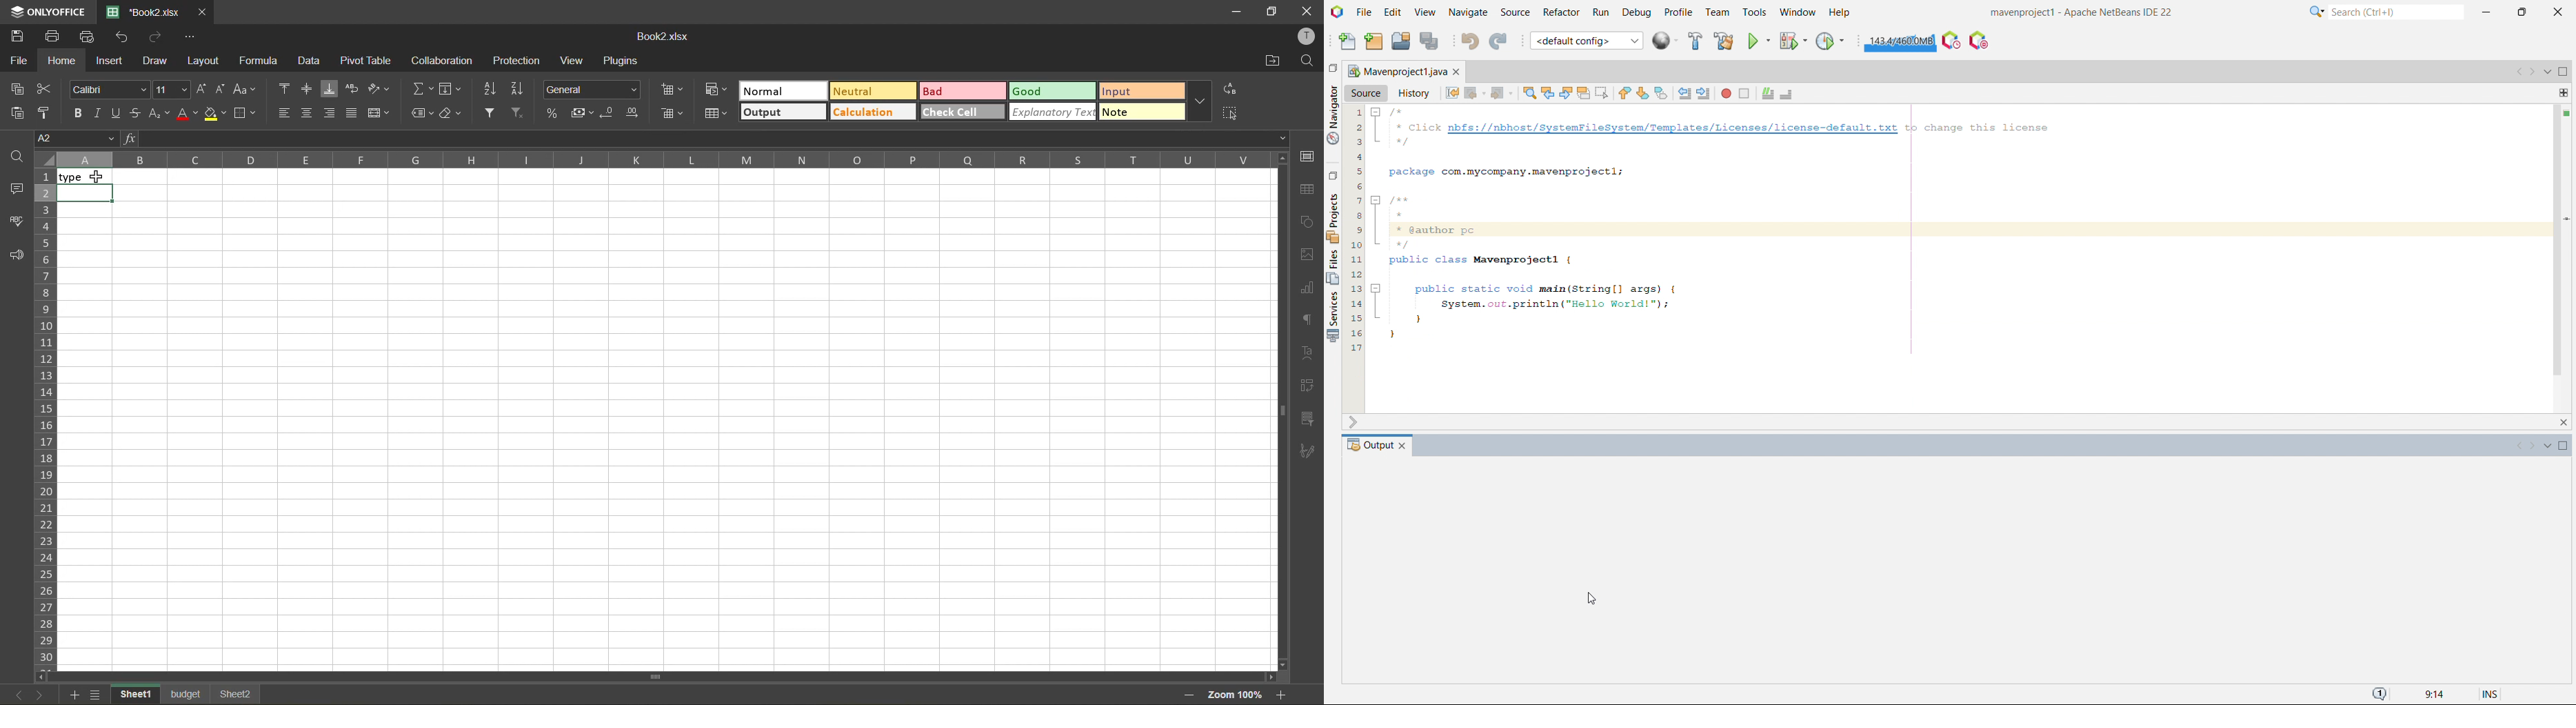 This screenshot has width=2576, height=728. What do you see at coordinates (75, 114) in the screenshot?
I see `bold` at bounding box center [75, 114].